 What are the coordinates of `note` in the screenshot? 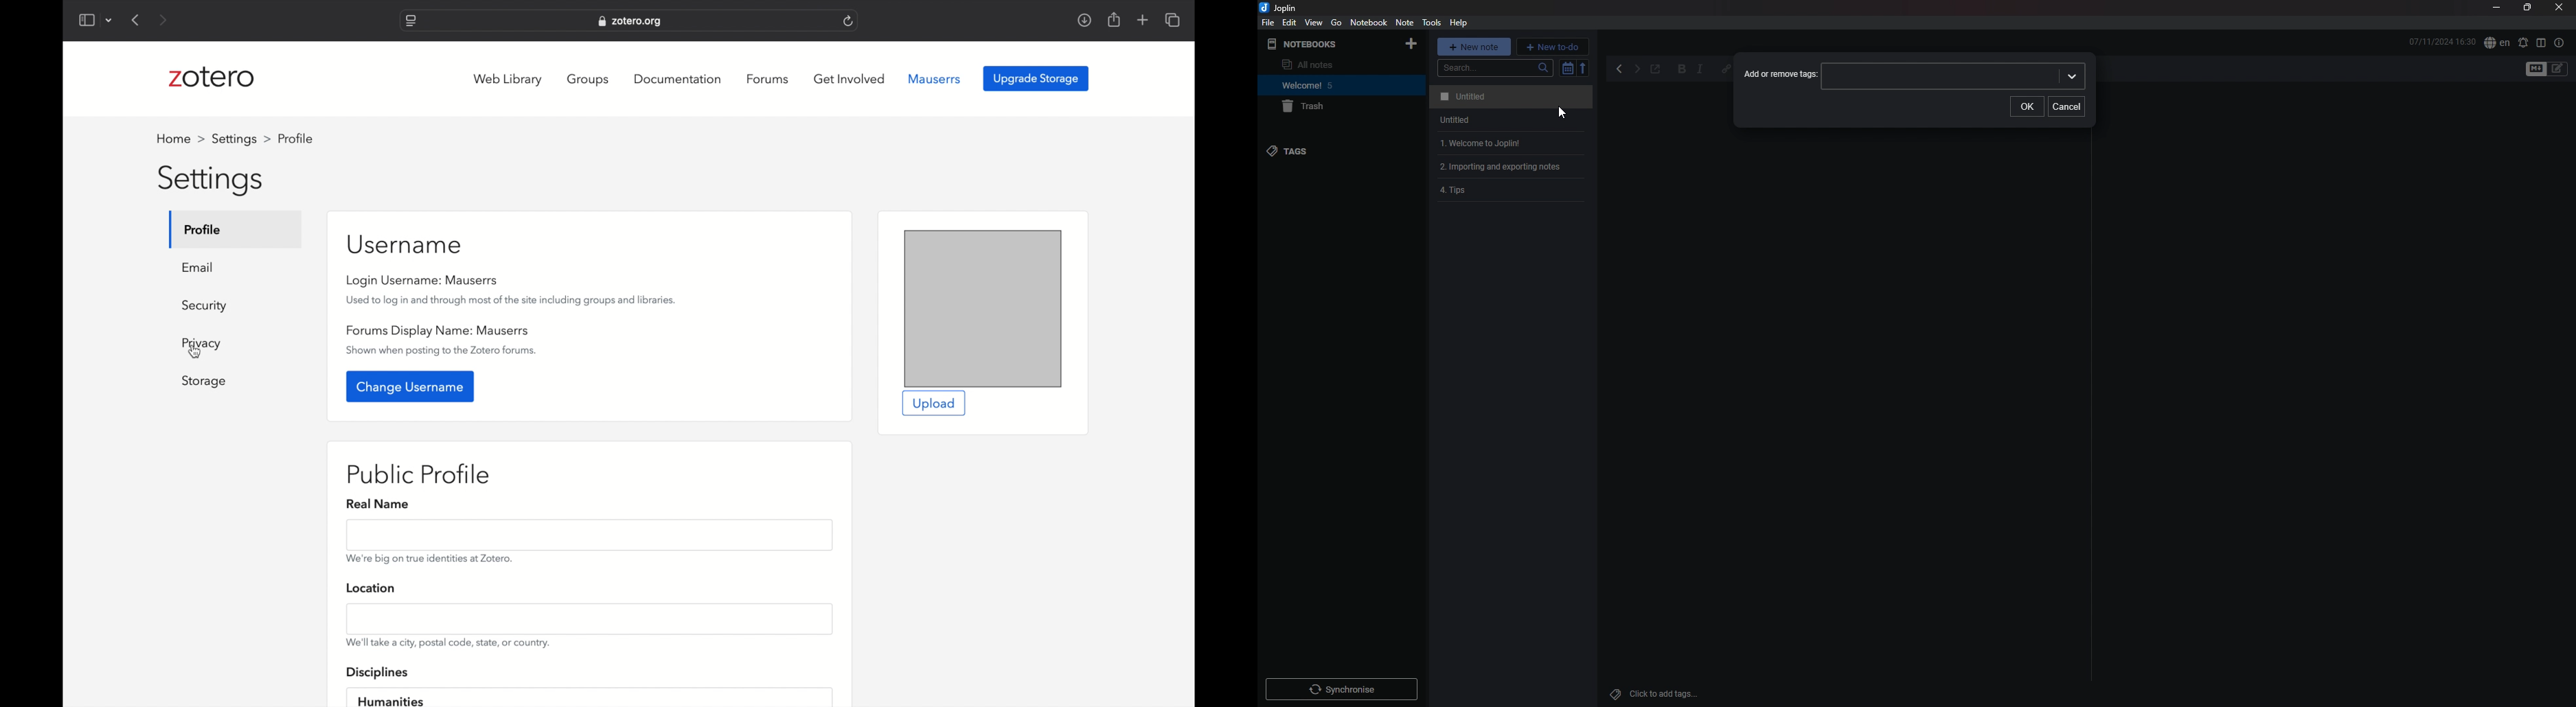 It's located at (1508, 120).